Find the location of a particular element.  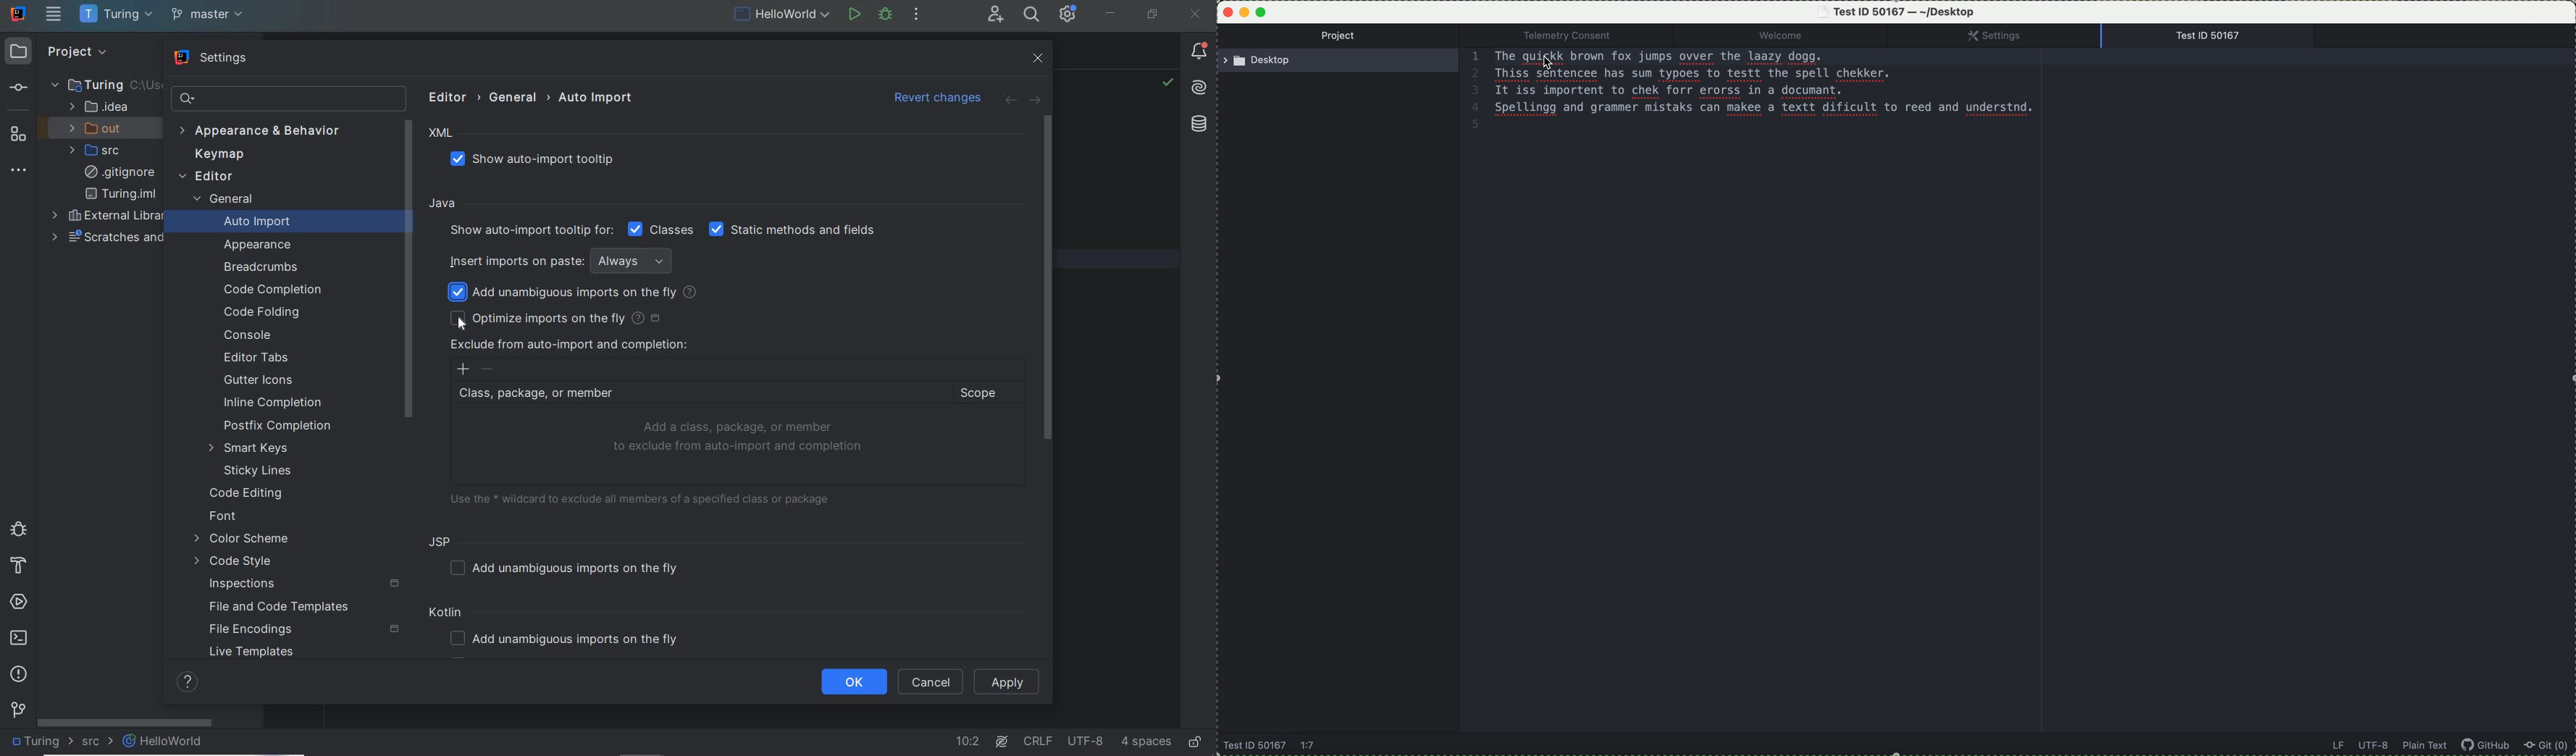

FONT is located at coordinates (224, 518).